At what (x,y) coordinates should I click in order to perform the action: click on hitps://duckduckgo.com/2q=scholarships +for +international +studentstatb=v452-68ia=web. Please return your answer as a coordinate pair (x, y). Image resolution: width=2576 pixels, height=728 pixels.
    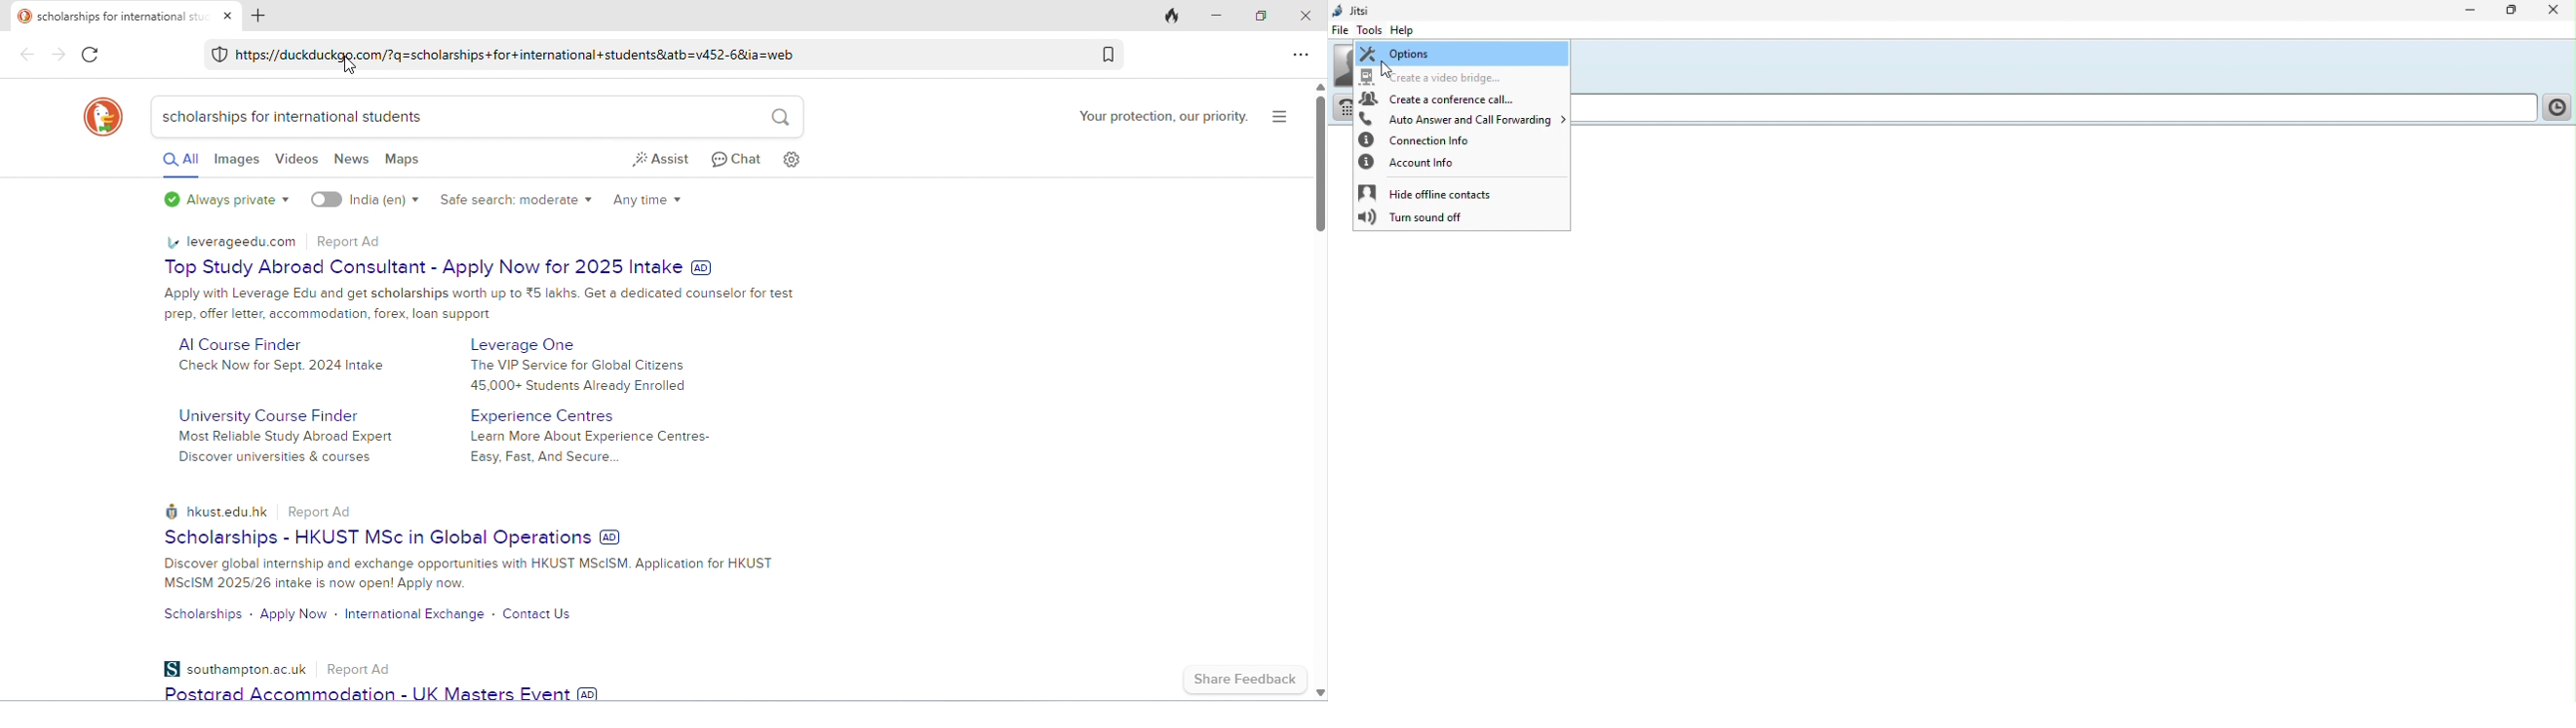
    Looking at the image, I should click on (529, 53).